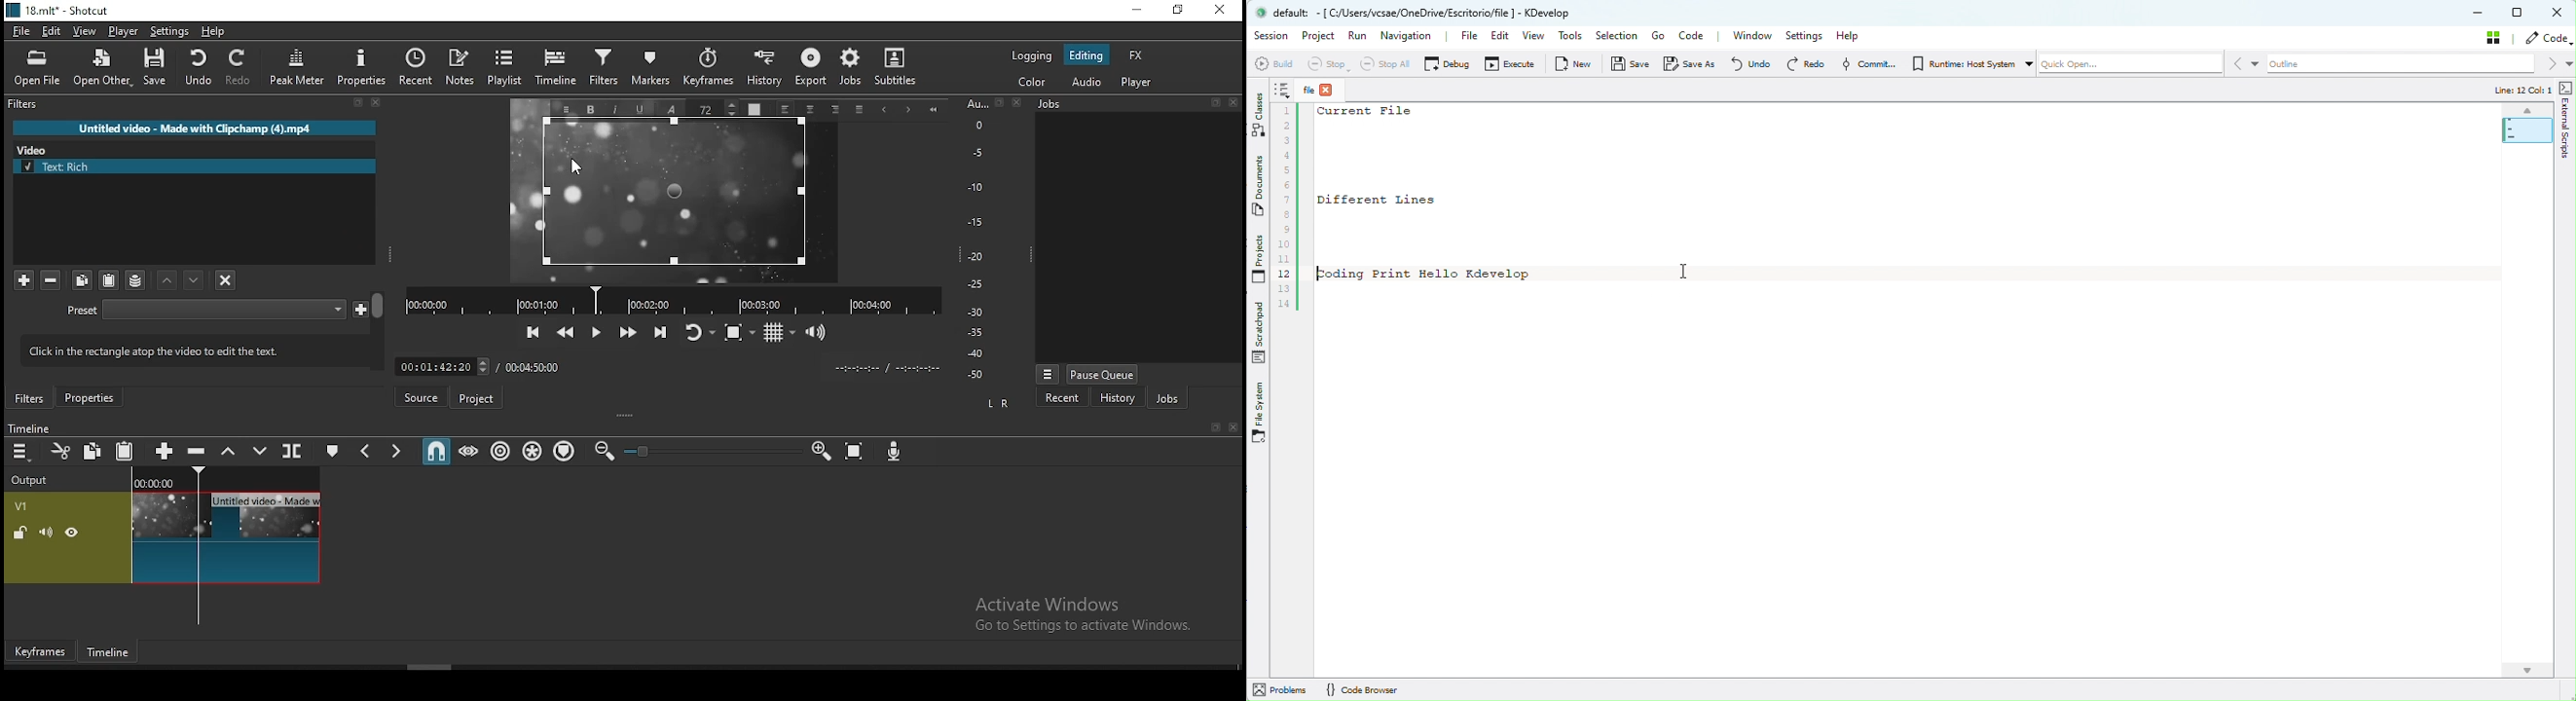 This screenshot has height=728, width=2576. I want to click on subtitles, so click(901, 70).